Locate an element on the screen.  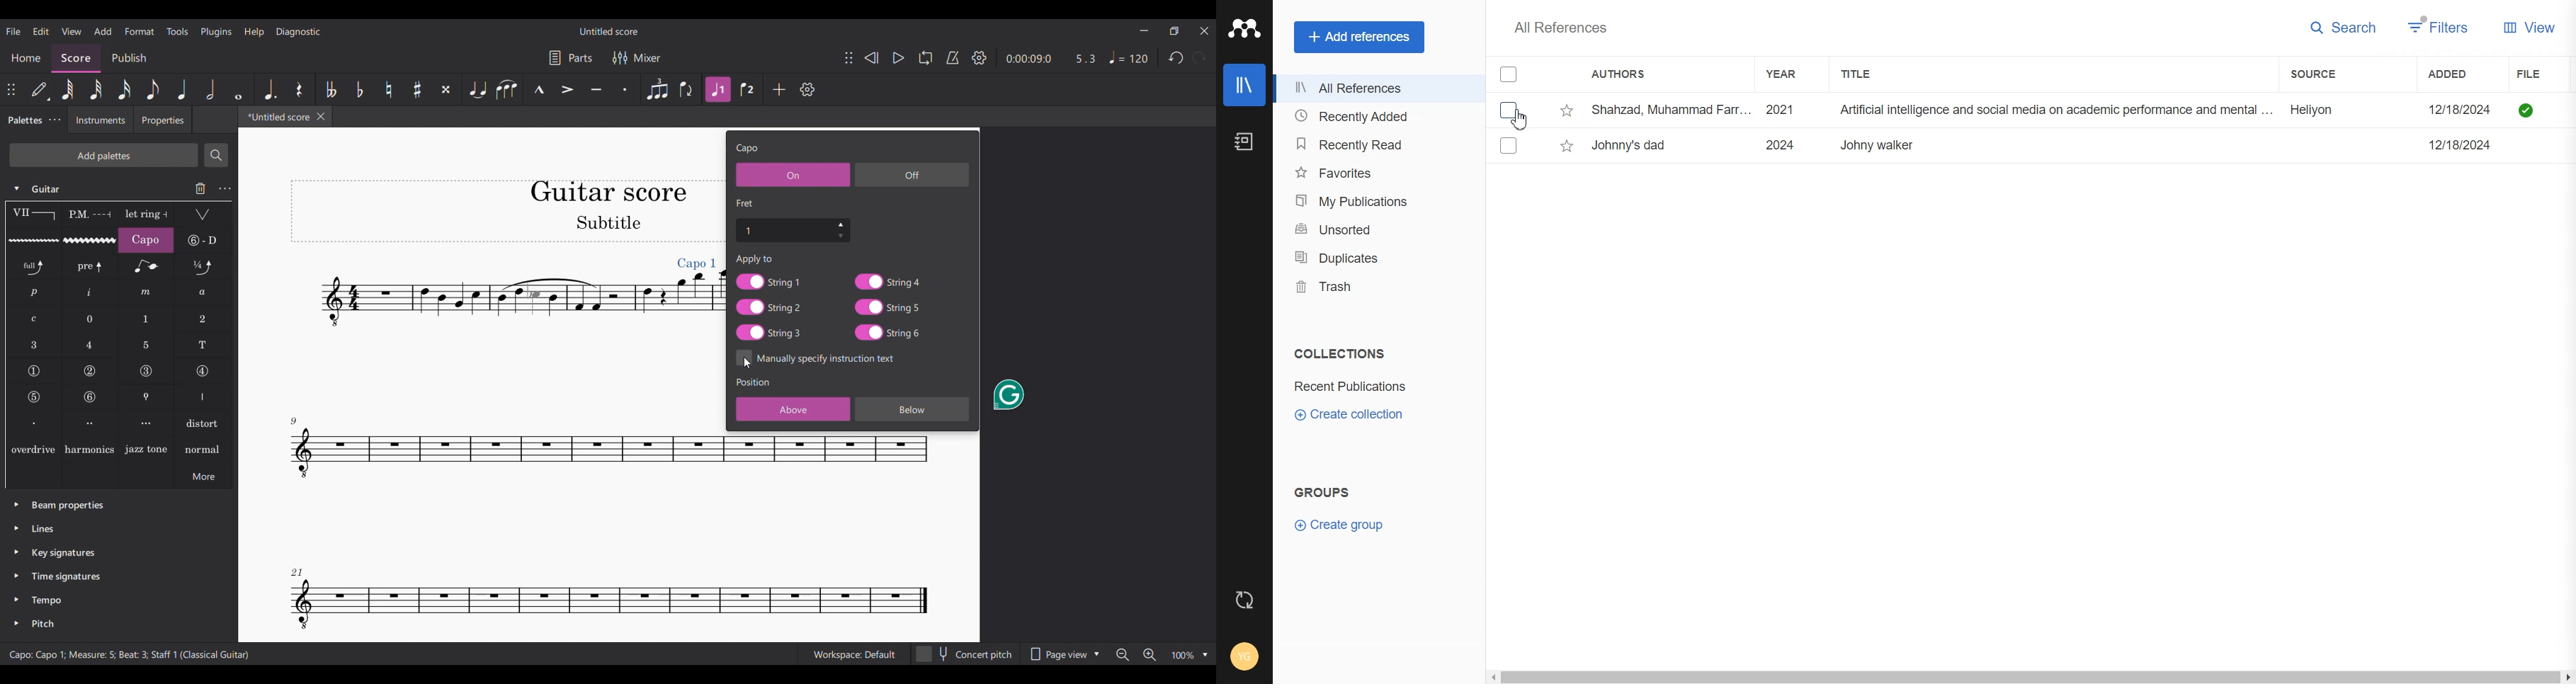
Right hand fingering, second finger is located at coordinates (91, 423).